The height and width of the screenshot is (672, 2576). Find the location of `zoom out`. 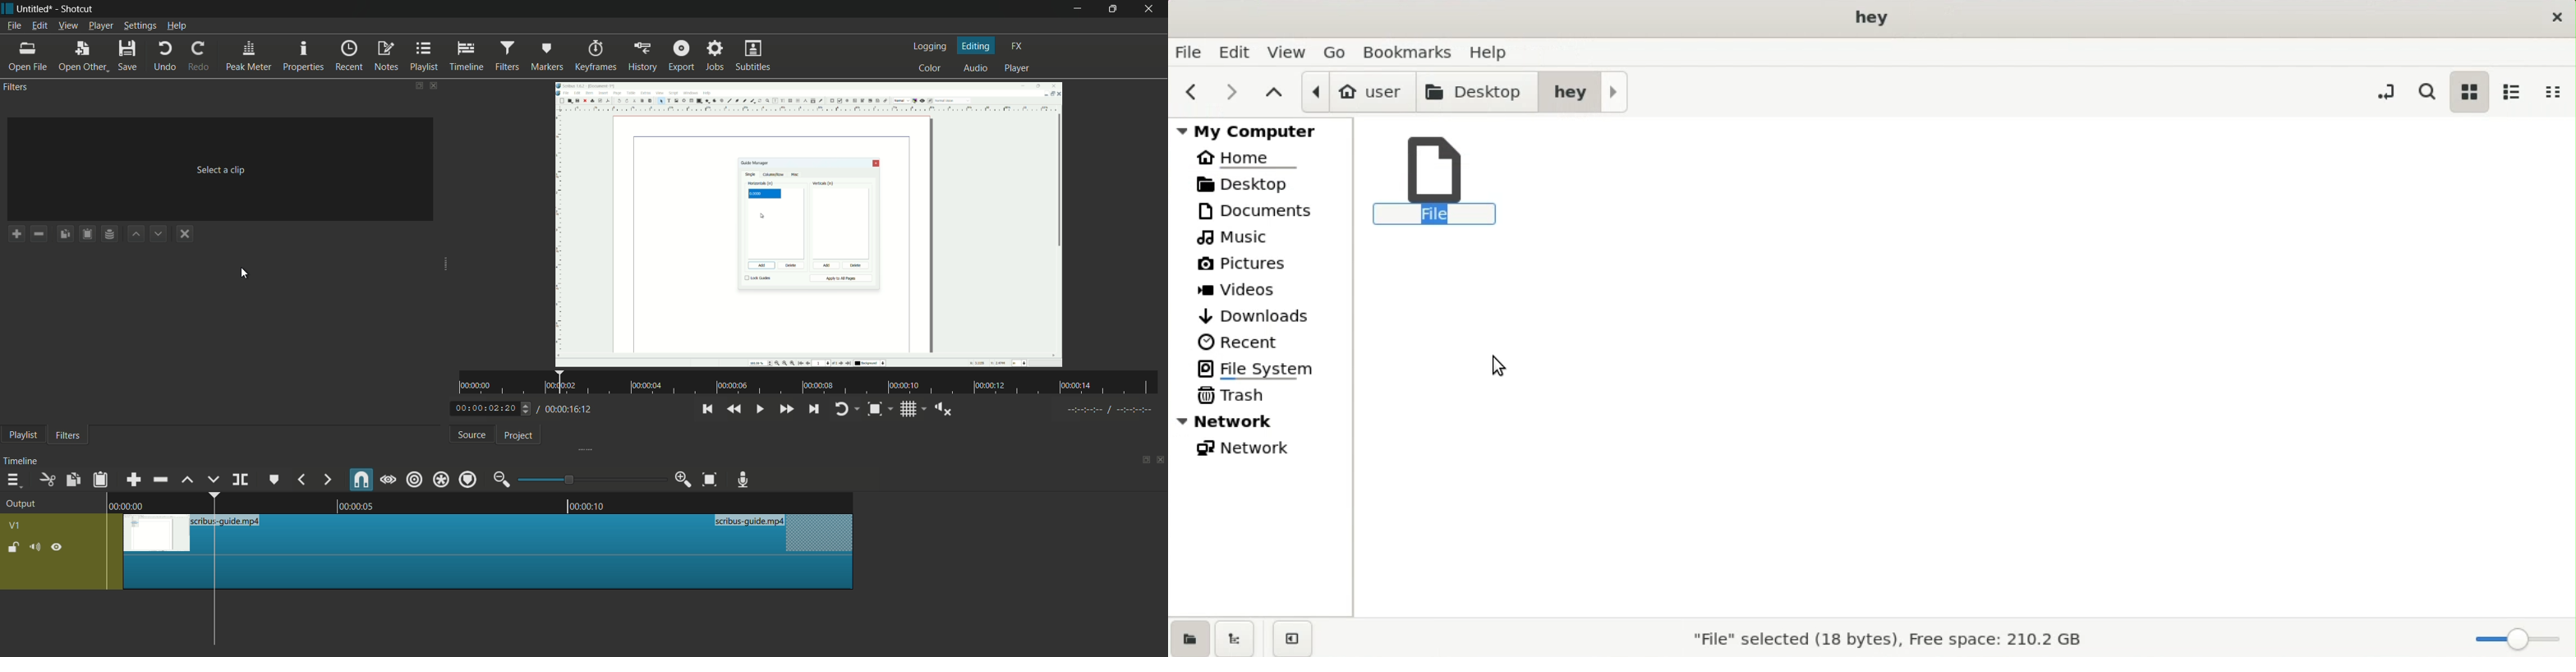

zoom out is located at coordinates (501, 479).